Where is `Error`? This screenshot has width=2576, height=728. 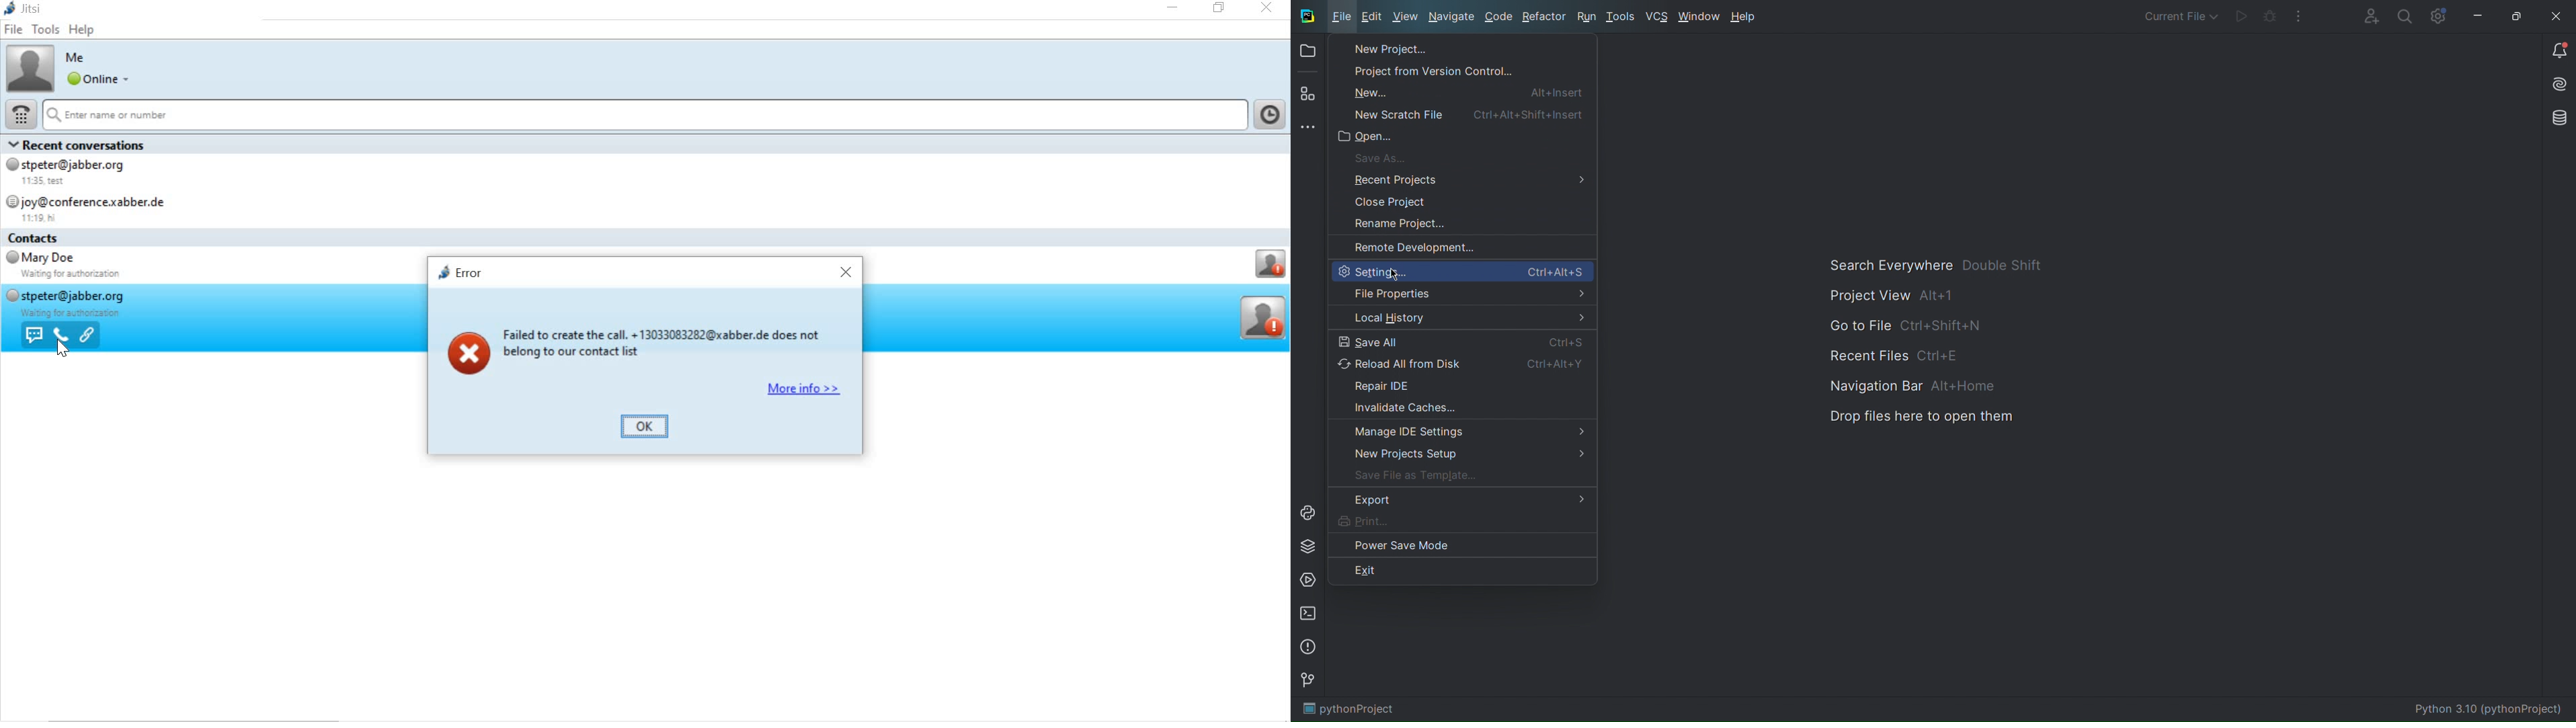 Error is located at coordinates (456, 272).